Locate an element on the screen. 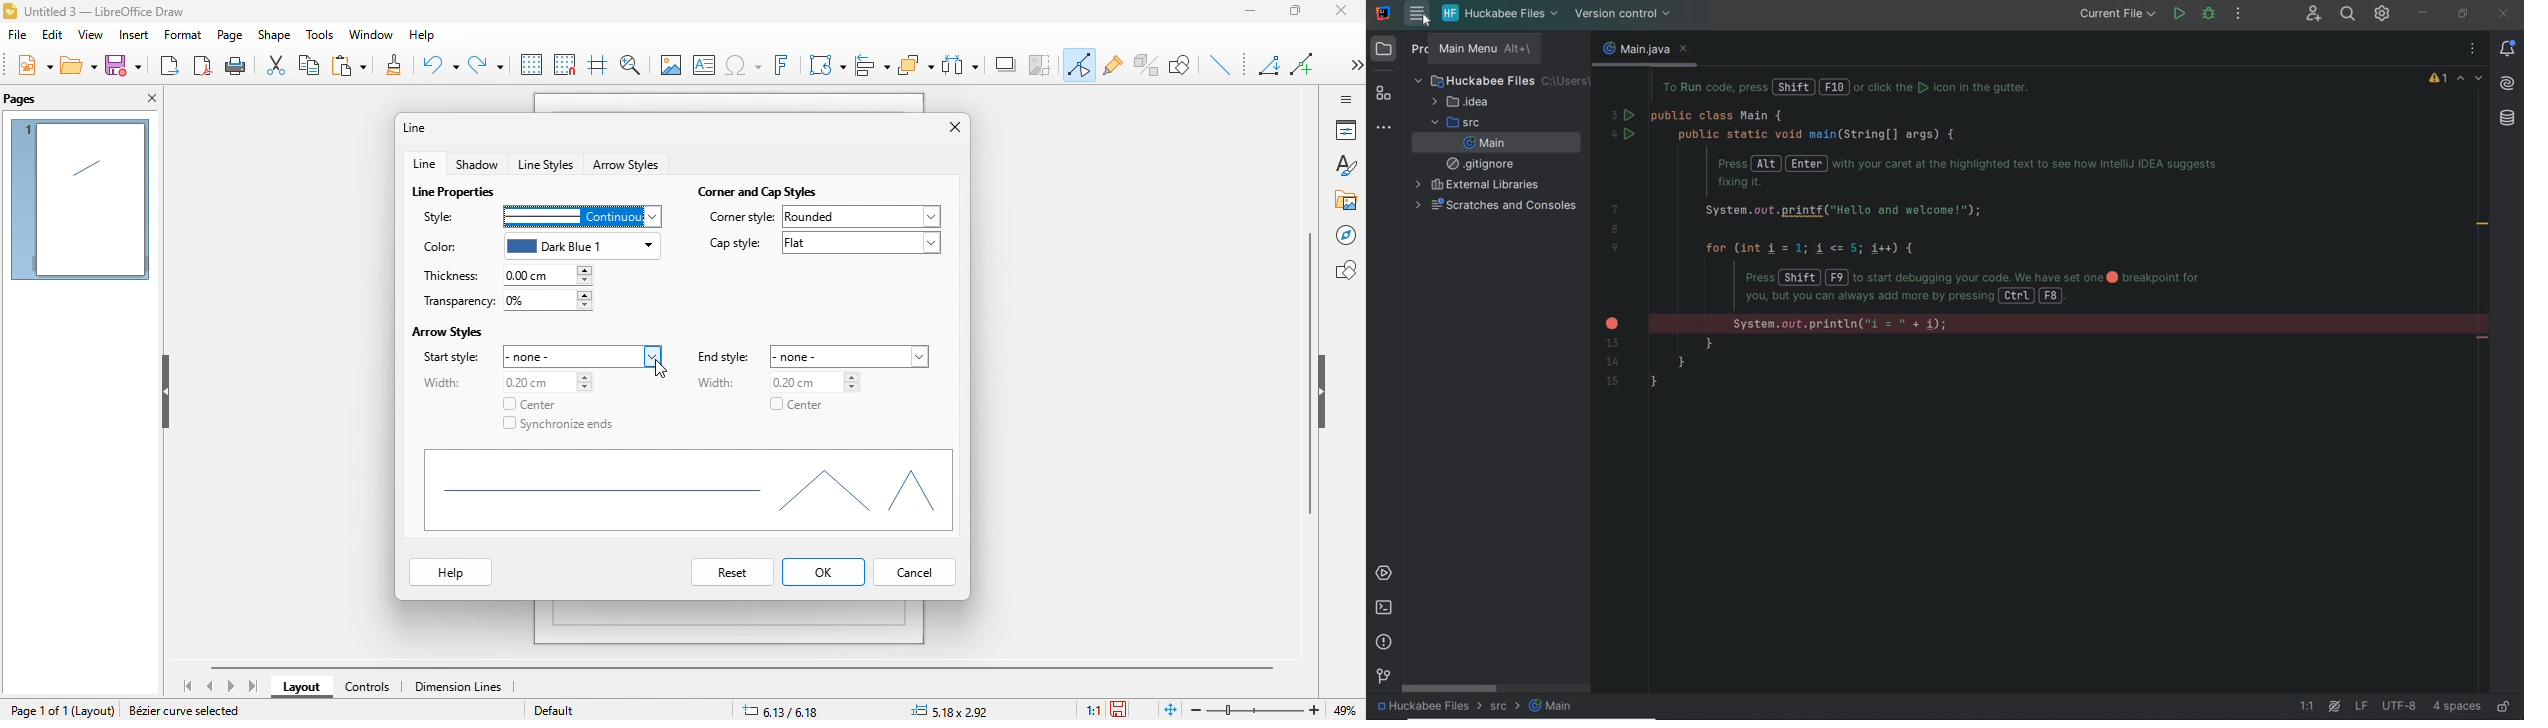  save is located at coordinates (125, 68).